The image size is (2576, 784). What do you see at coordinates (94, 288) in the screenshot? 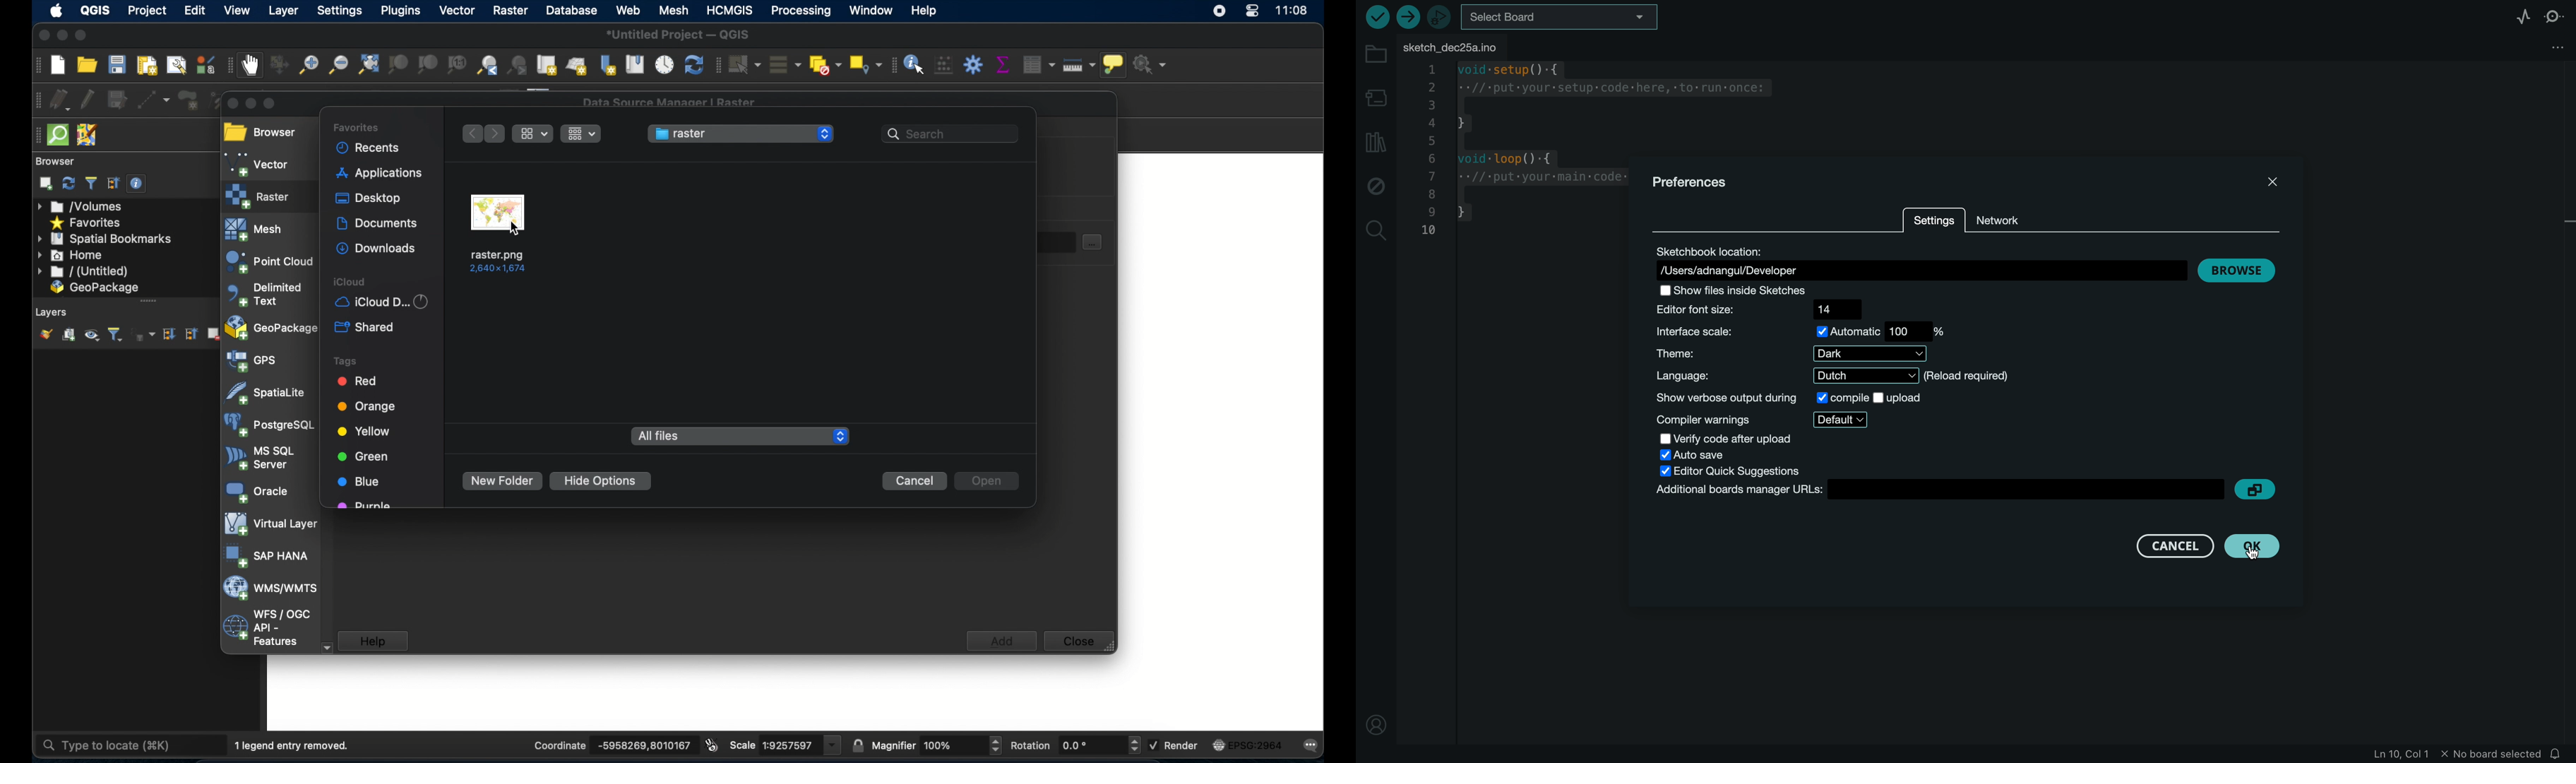
I see `geo package` at bounding box center [94, 288].